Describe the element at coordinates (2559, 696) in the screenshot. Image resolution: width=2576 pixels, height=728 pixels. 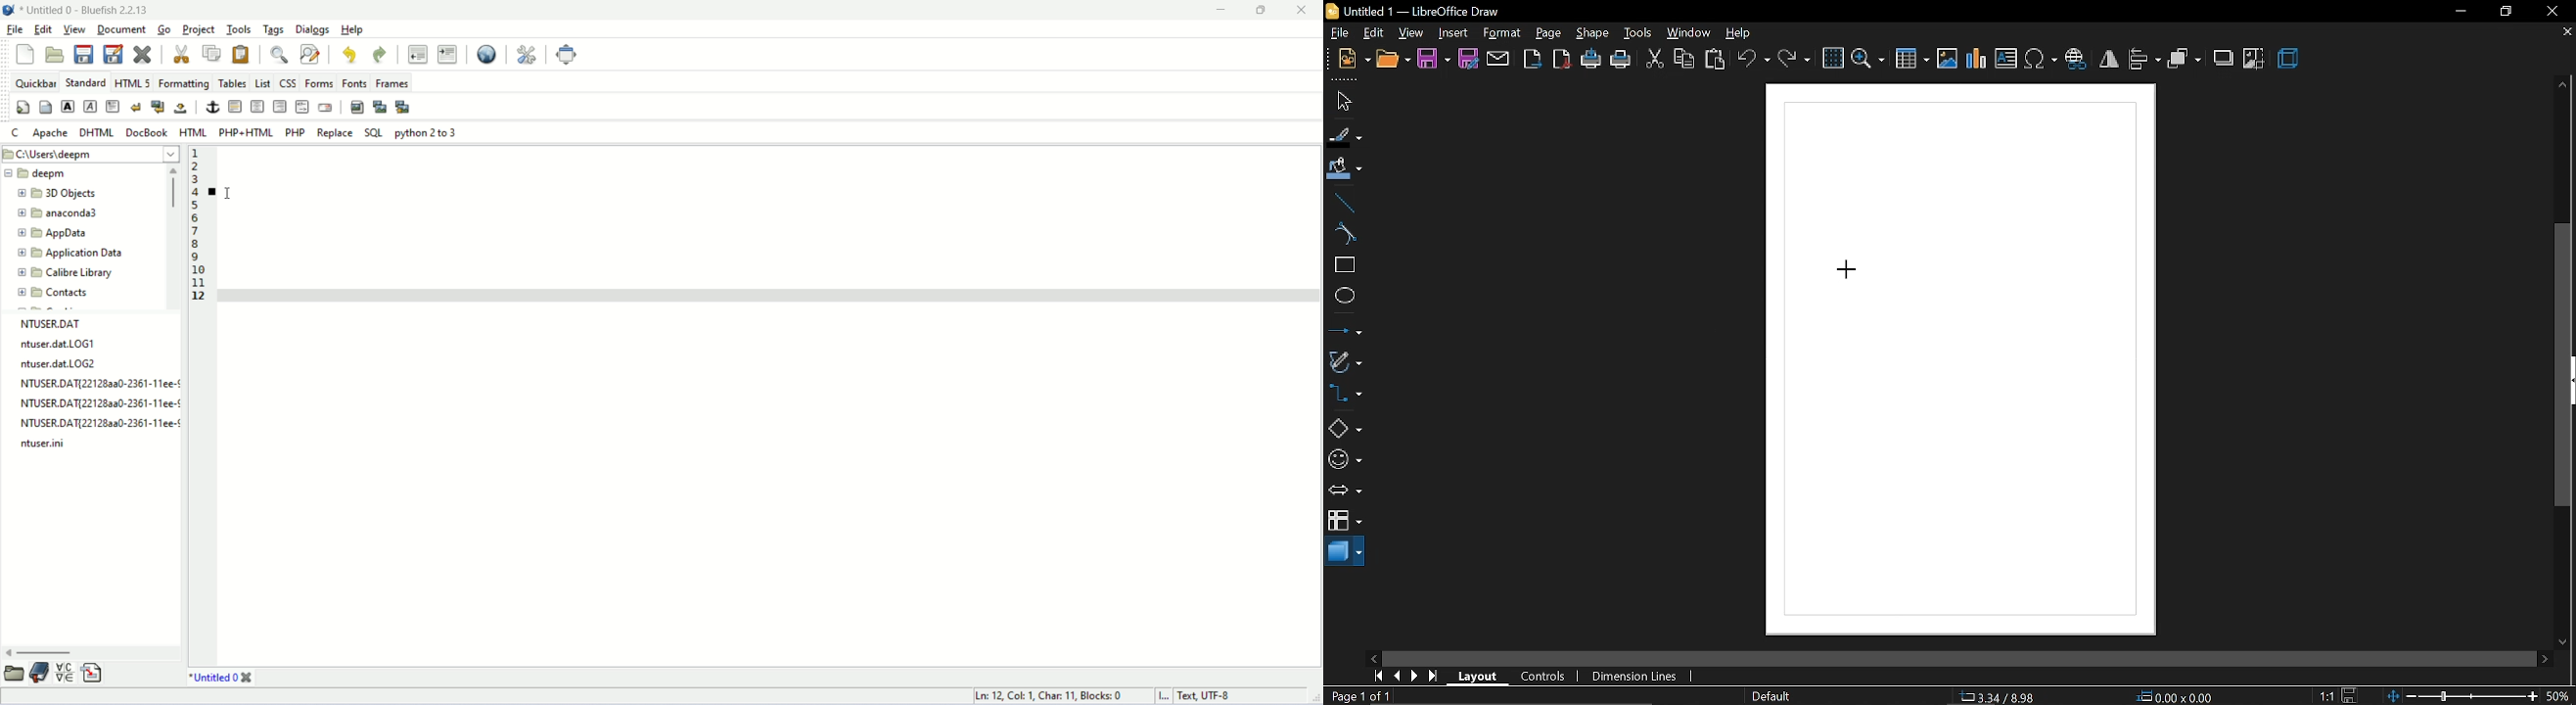
I see `current zoom` at that location.